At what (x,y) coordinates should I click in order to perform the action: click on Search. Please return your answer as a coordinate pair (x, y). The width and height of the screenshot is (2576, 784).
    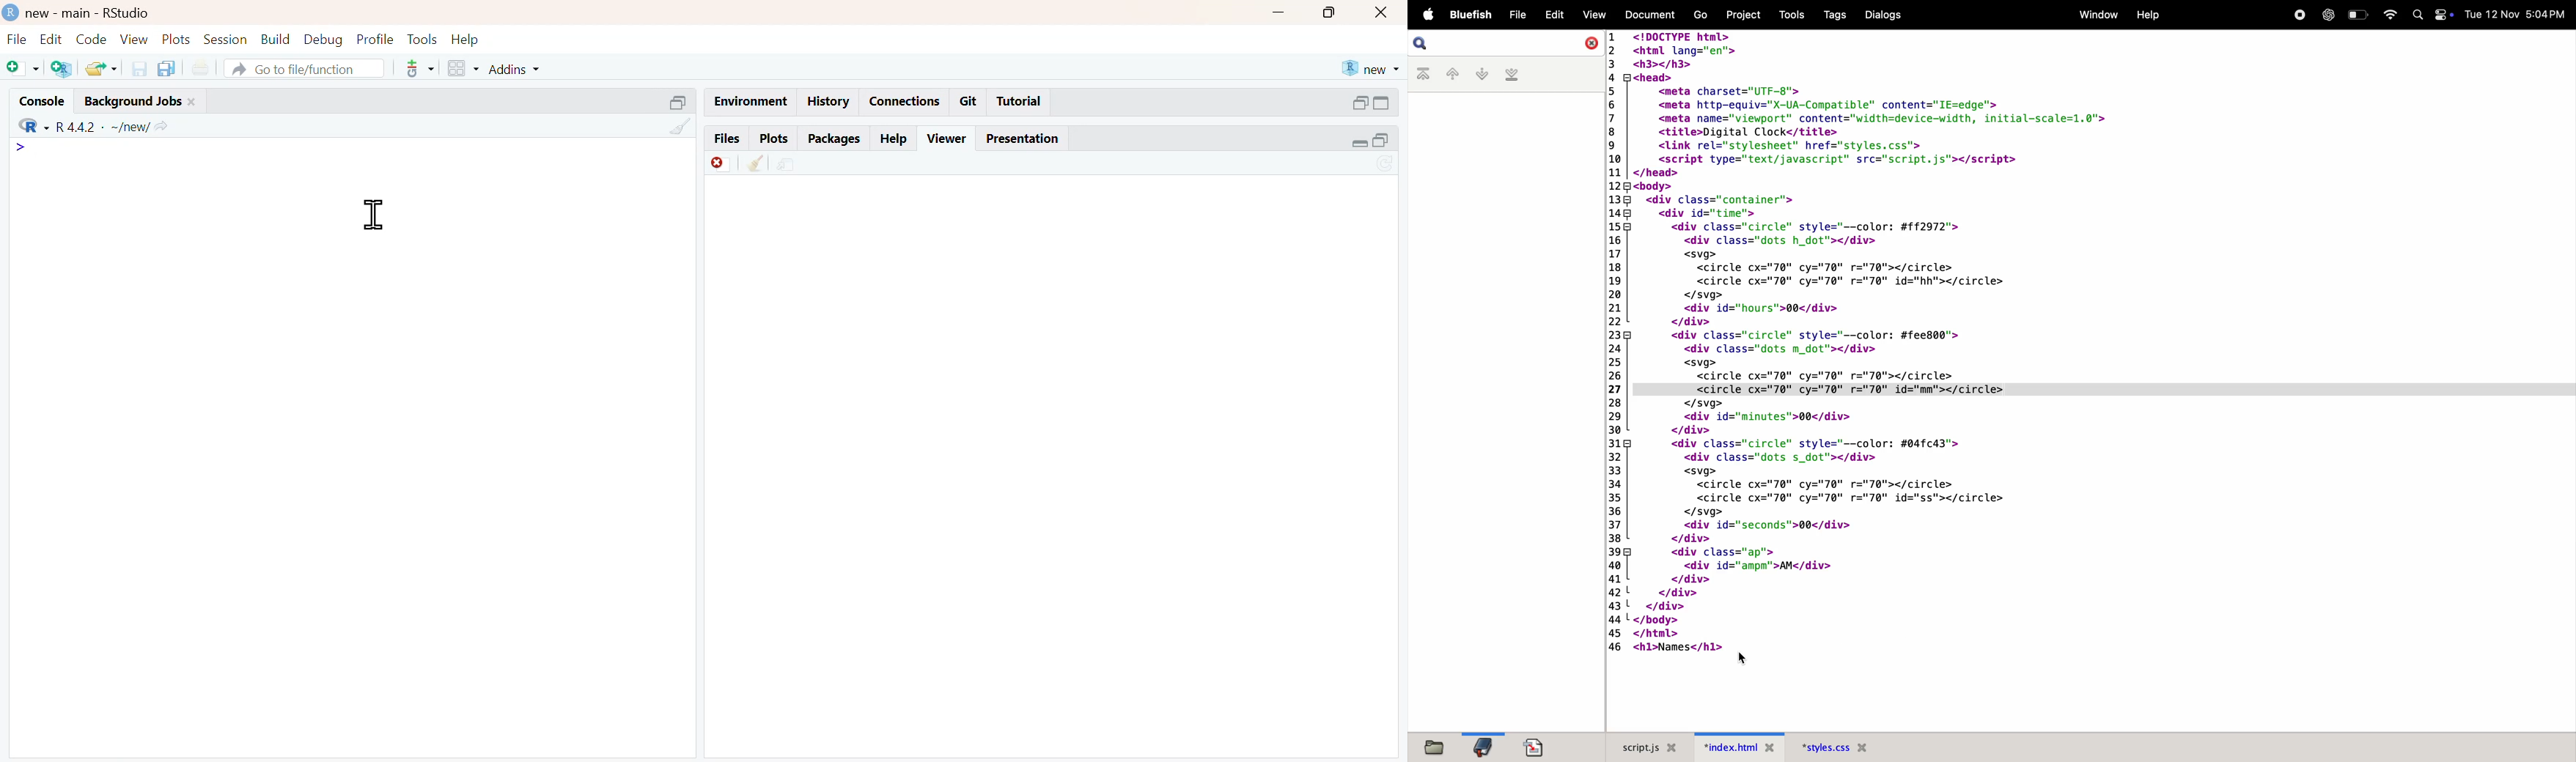
    Looking at the image, I should click on (2418, 15).